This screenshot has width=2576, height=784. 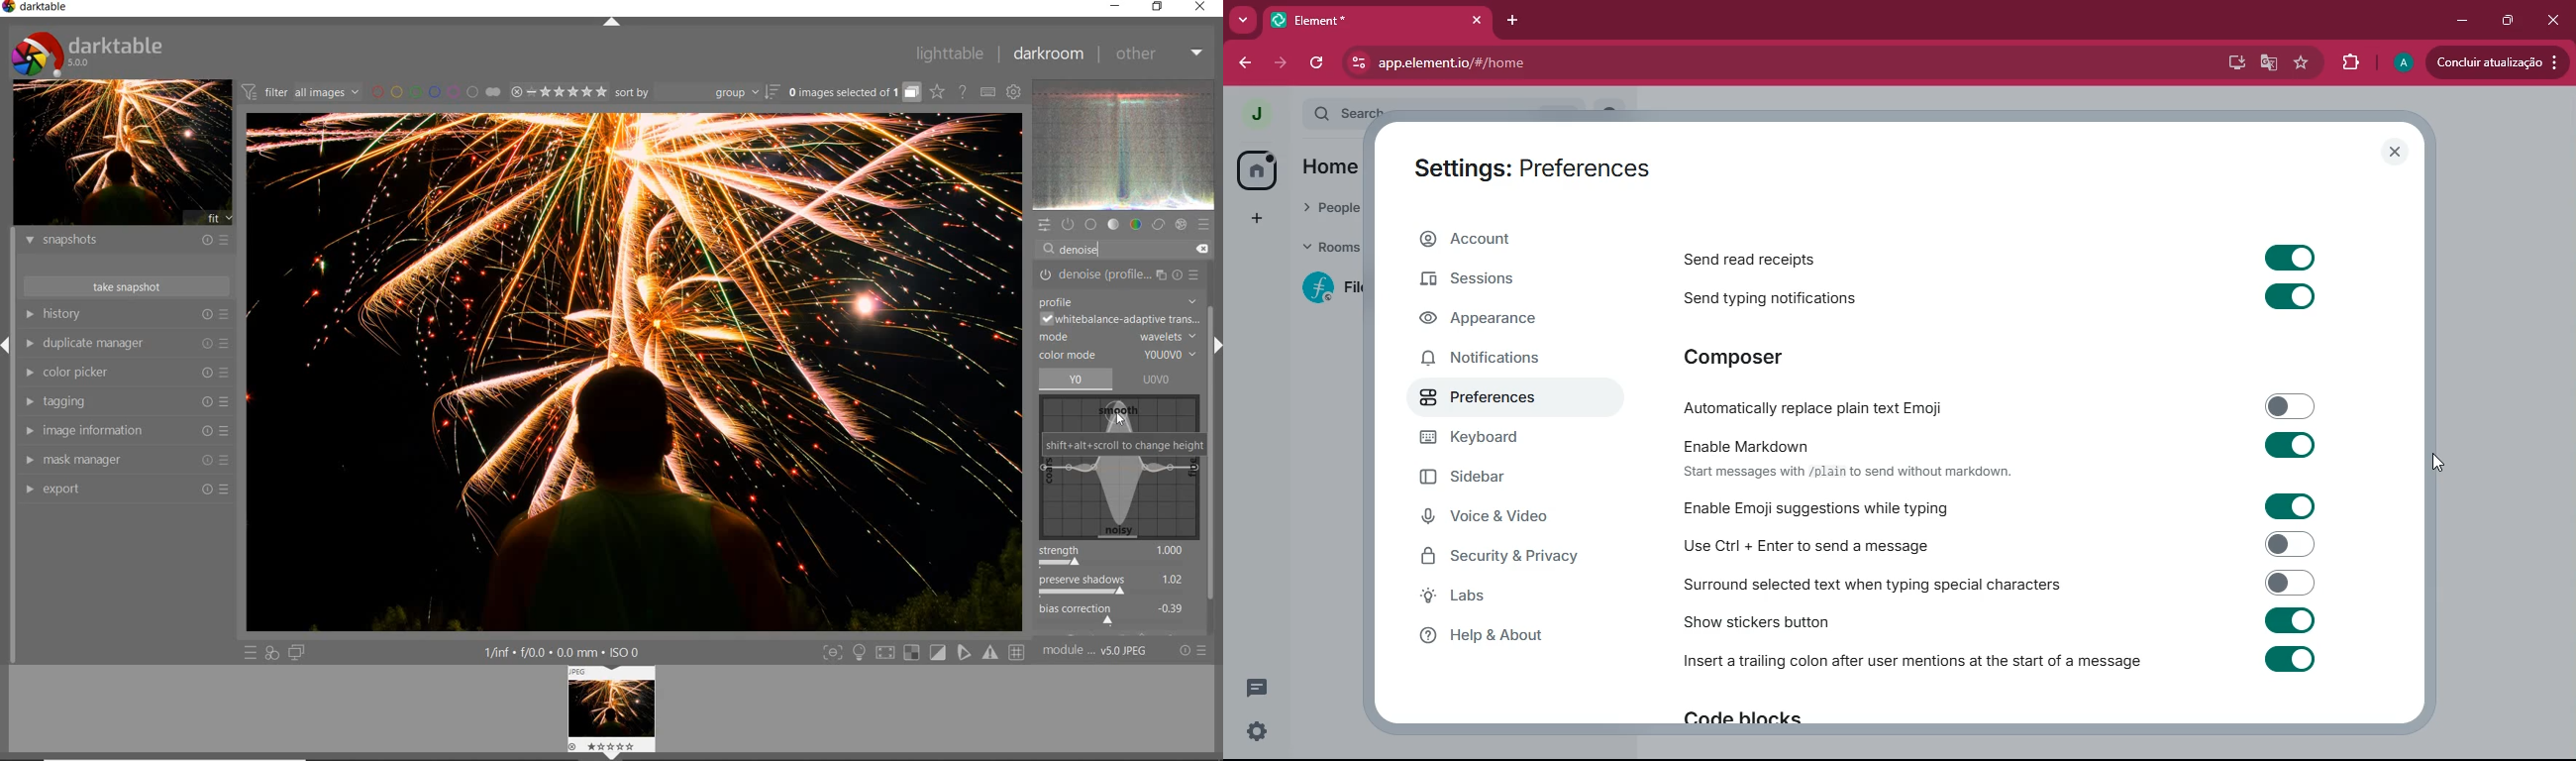 What do you see at coordinates (1255, 728) in the screenshot?
I see `quick settings` at bounding box center [1255, 728].